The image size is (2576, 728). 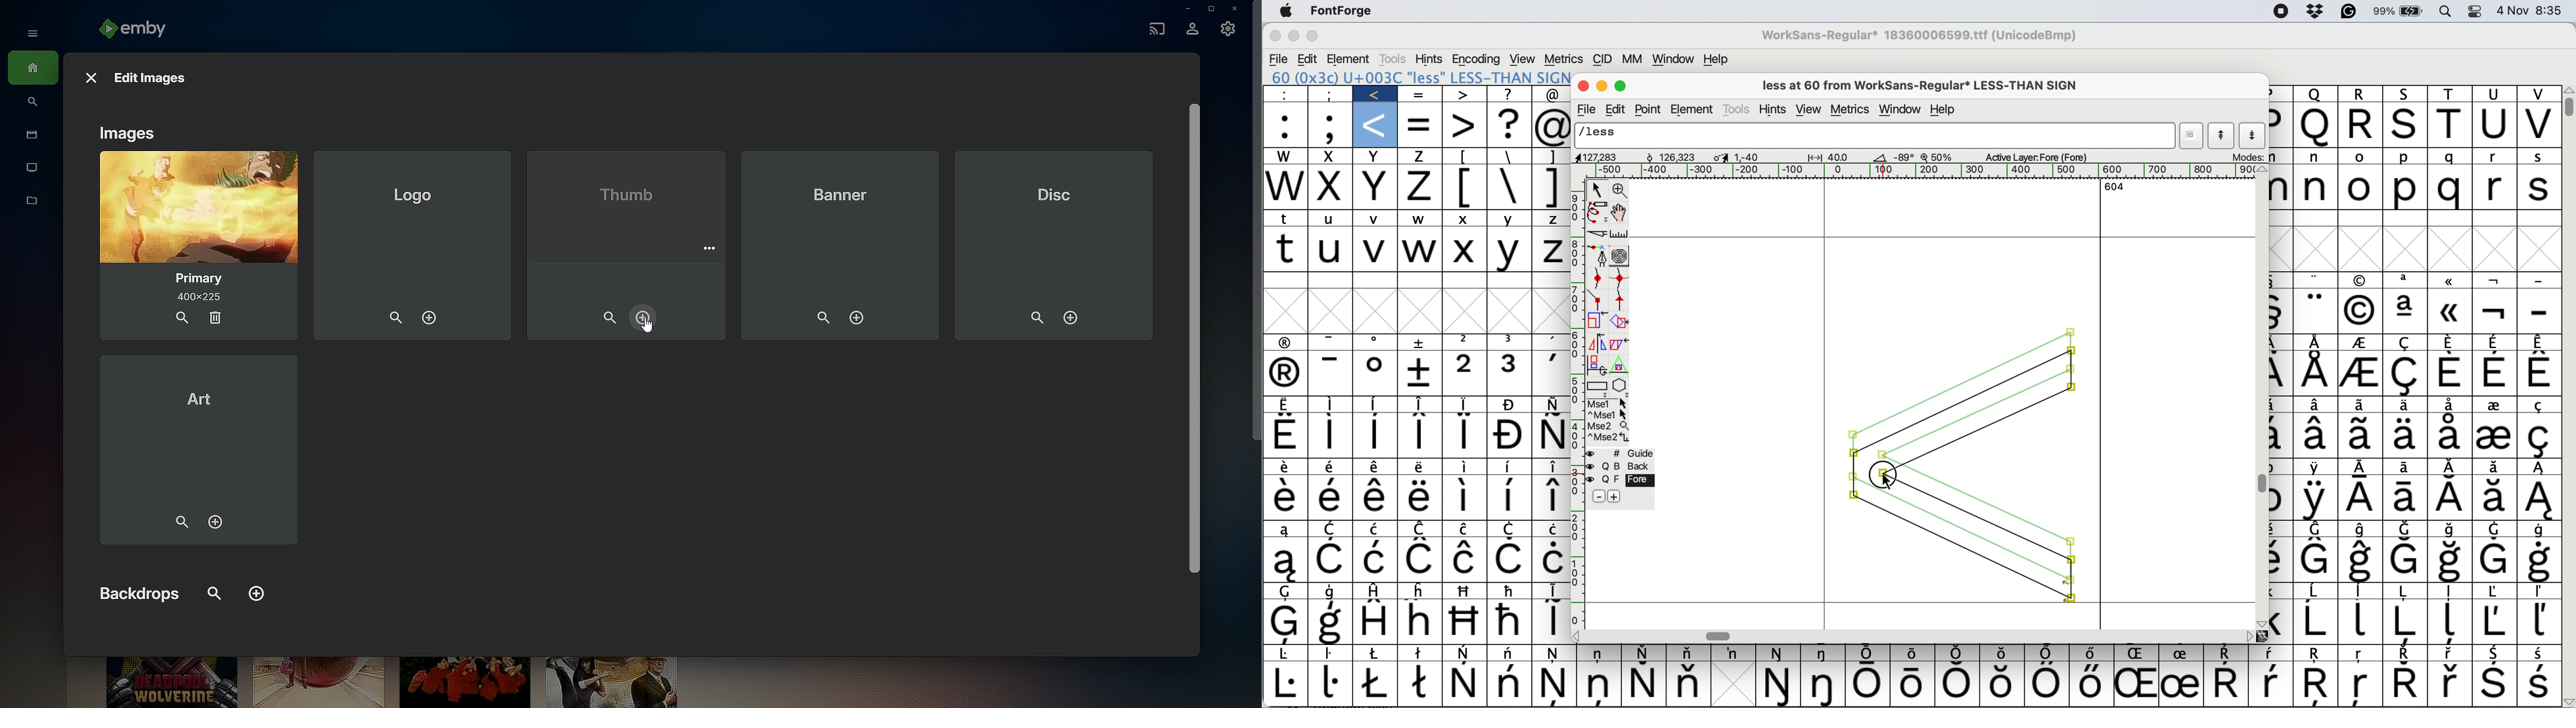 What do you see at coordinates (2280, 13) in the screenshot?
I see `screen recorder` at bounding box center [2280, 13].